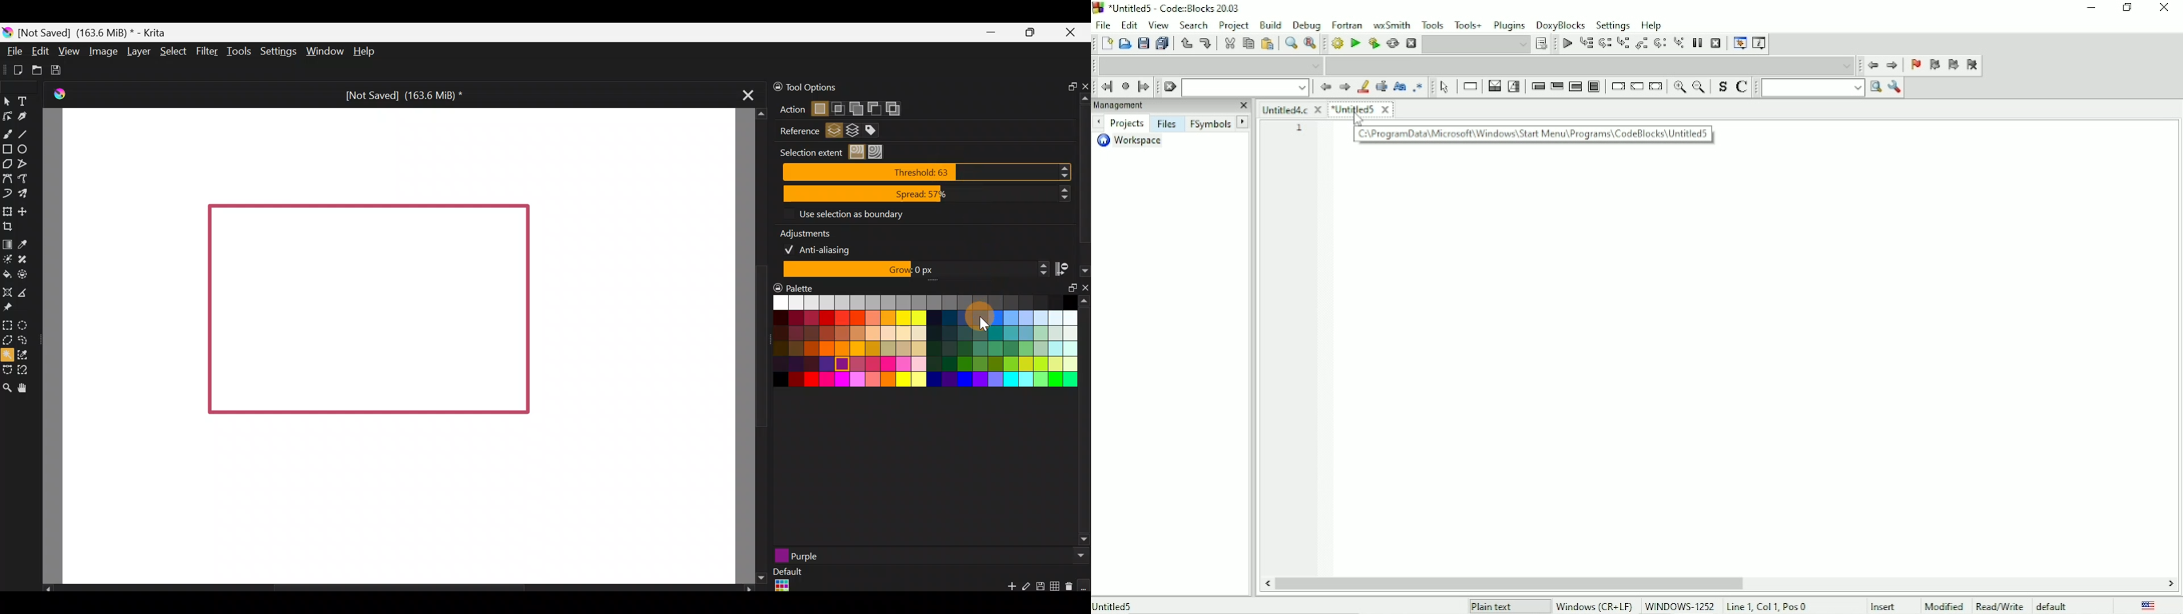 Image resolution: width=2184 pixels, height=616 pixels. I want to click on Assistant tool, so click(7, 291).